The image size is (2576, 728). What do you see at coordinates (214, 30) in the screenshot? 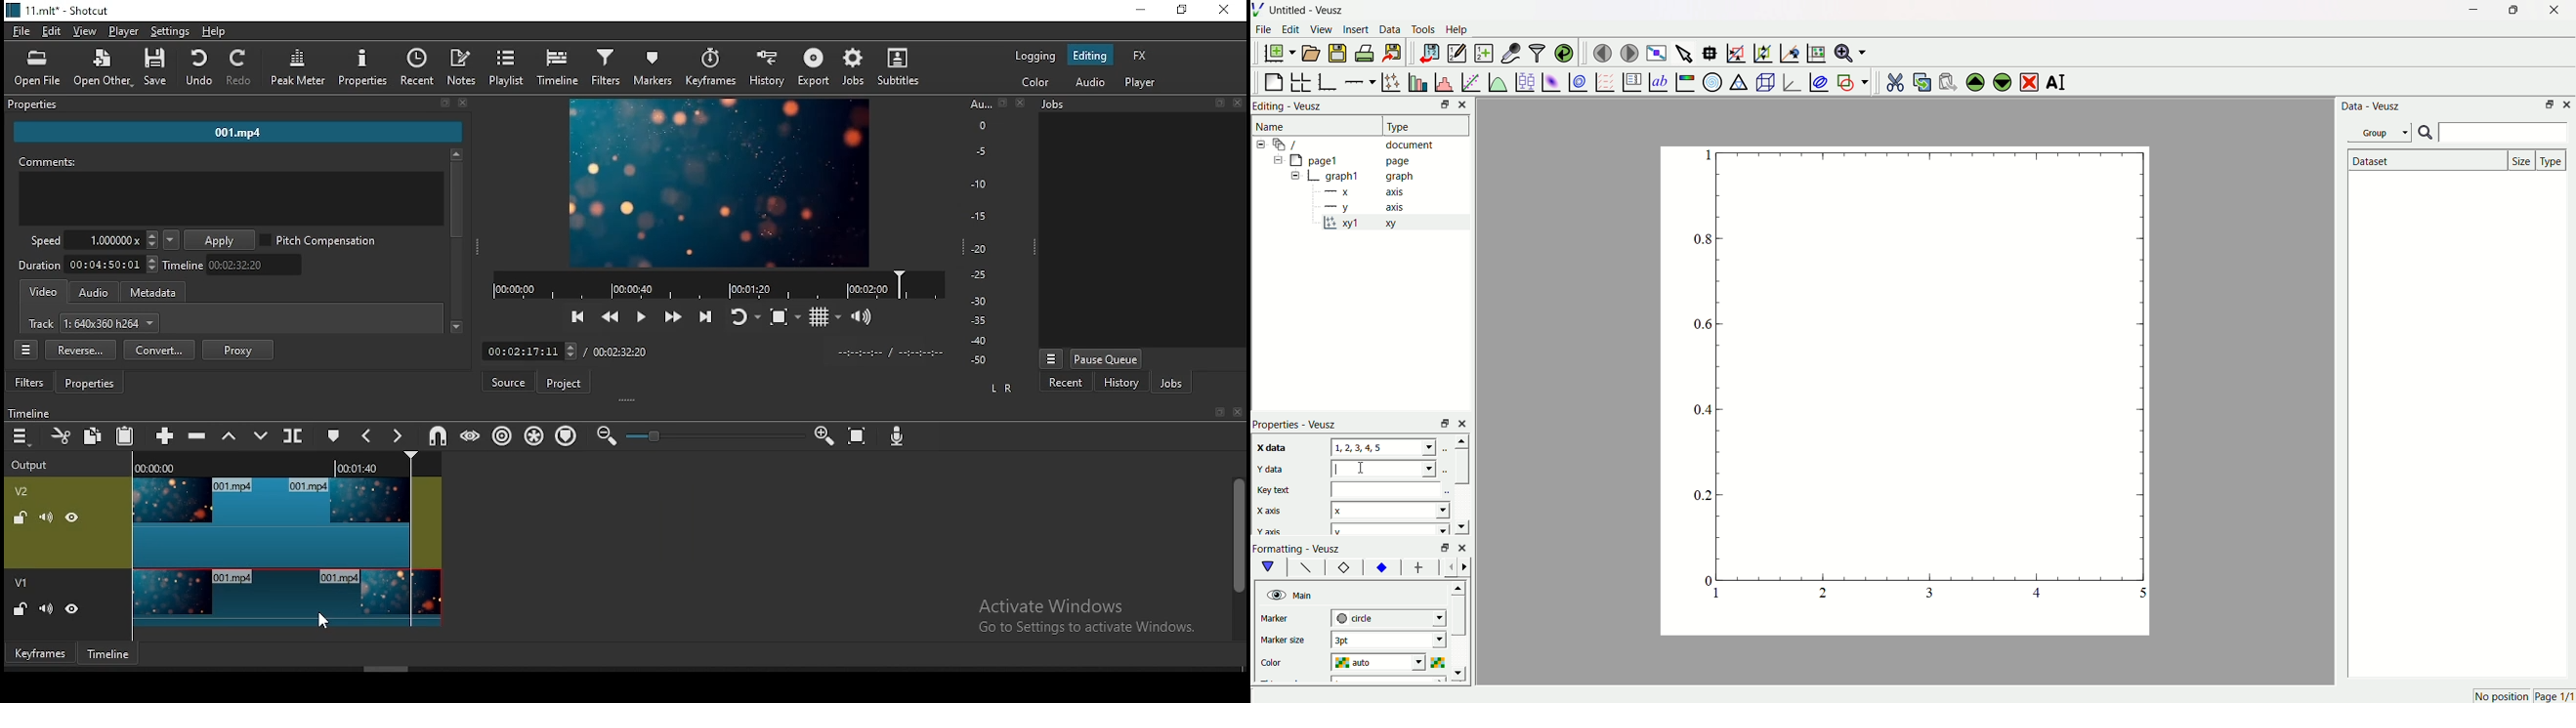
I see `help` at bounding box center [214, 30].